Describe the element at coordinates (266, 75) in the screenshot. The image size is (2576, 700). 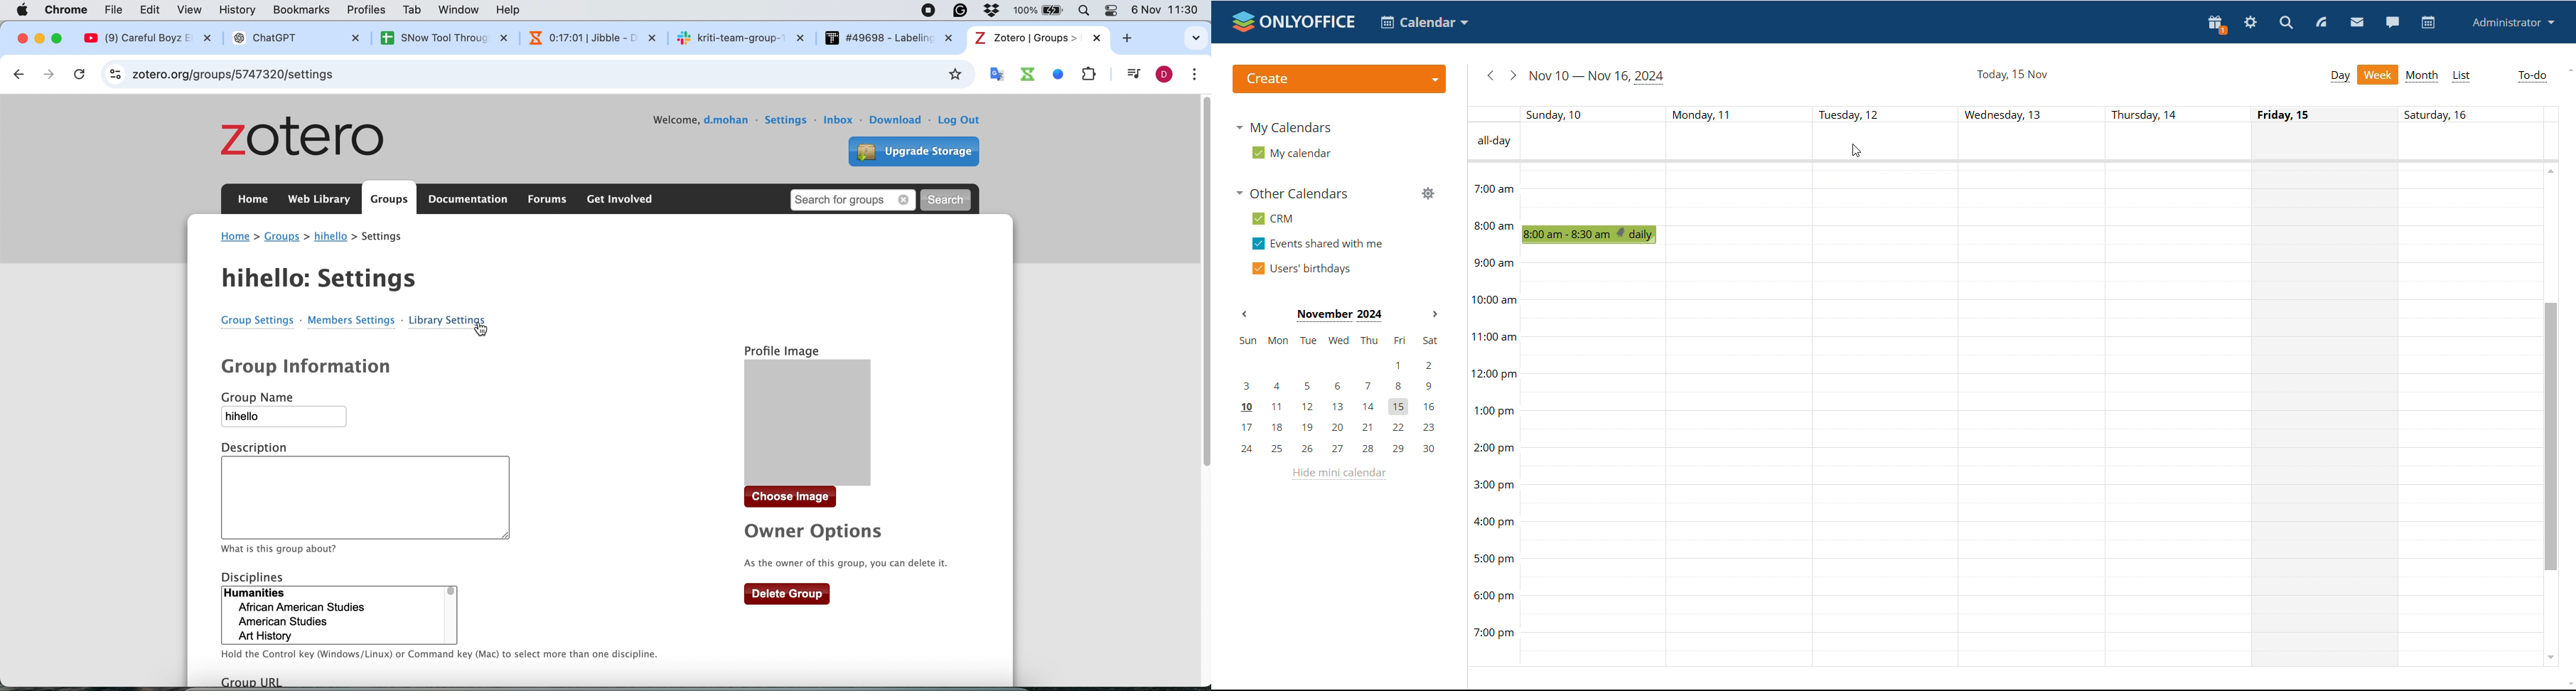
I see `zotero.org/groups/5747320/hihello` at that location.